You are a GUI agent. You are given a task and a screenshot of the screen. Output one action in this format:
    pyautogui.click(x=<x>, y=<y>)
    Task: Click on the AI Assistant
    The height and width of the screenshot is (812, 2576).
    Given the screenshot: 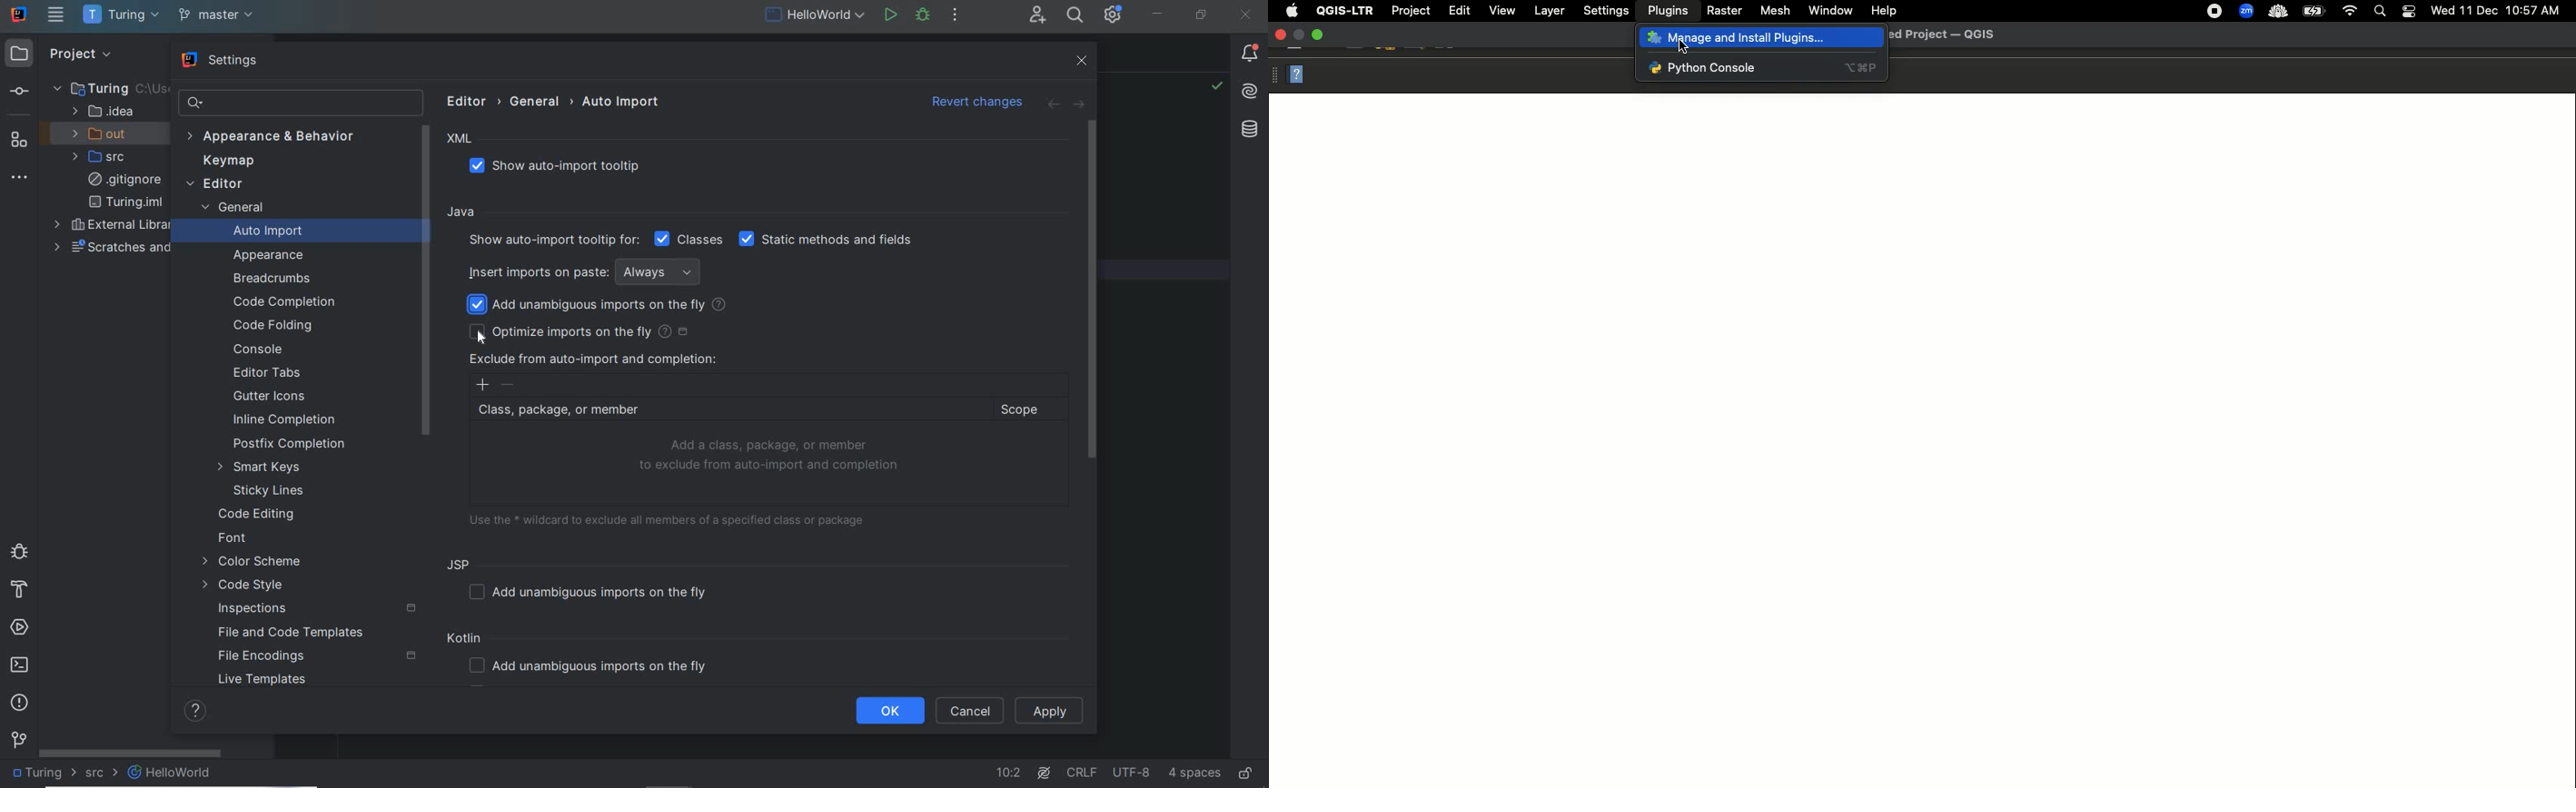 What is the action you would take?
    pyautogui.click(x=1251, y=92)
    